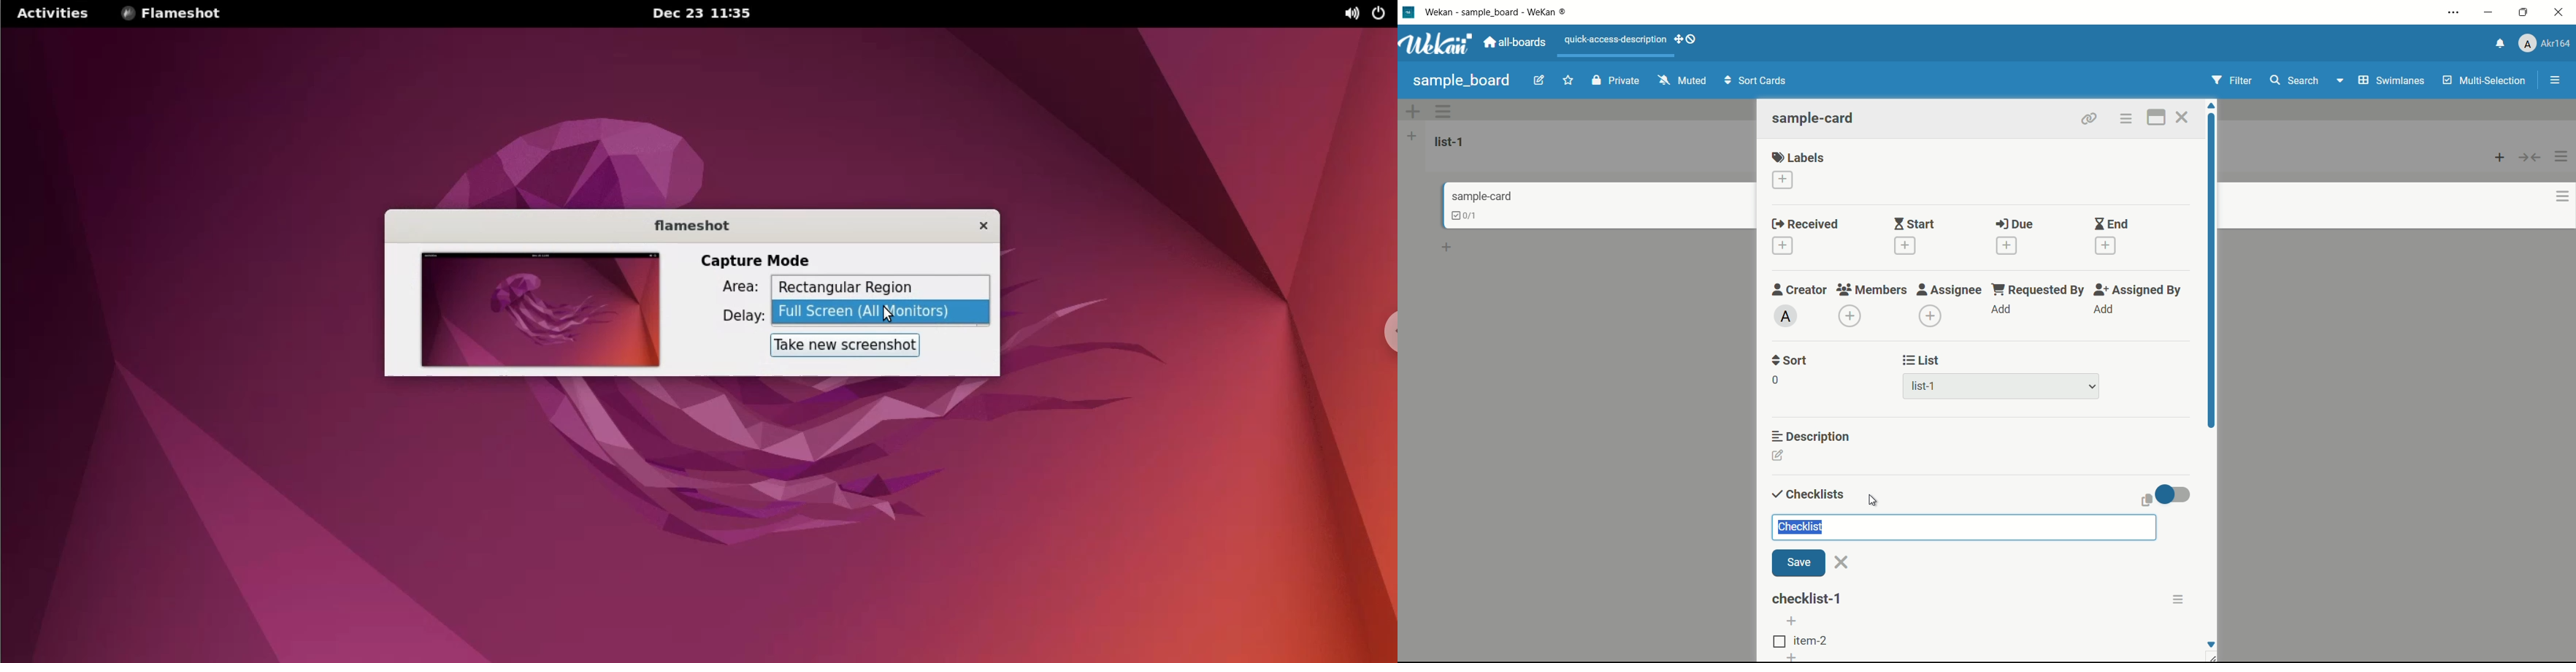 This screenshot has width=2576, height=672. What do you see at coordinates (2562, 157) in the screenshot?
I see `list actions` at bounding box center [2562, 157].